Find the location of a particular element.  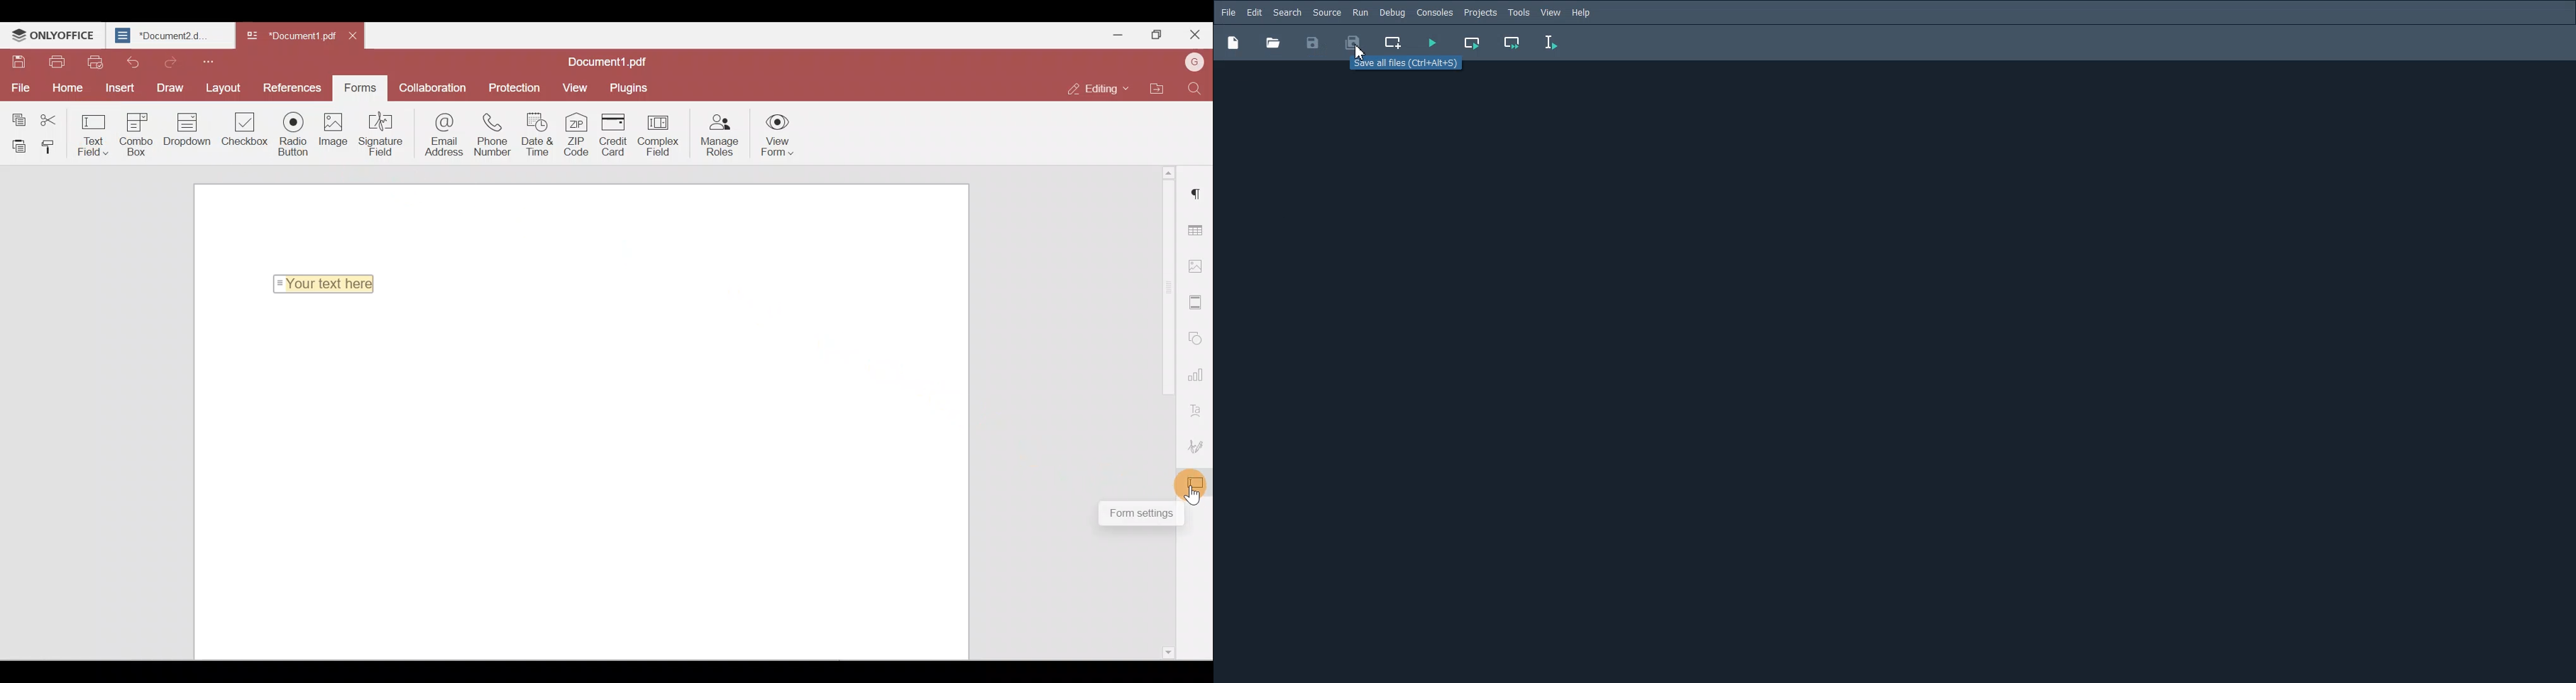

Edit is located at coordinates (1254, 13).